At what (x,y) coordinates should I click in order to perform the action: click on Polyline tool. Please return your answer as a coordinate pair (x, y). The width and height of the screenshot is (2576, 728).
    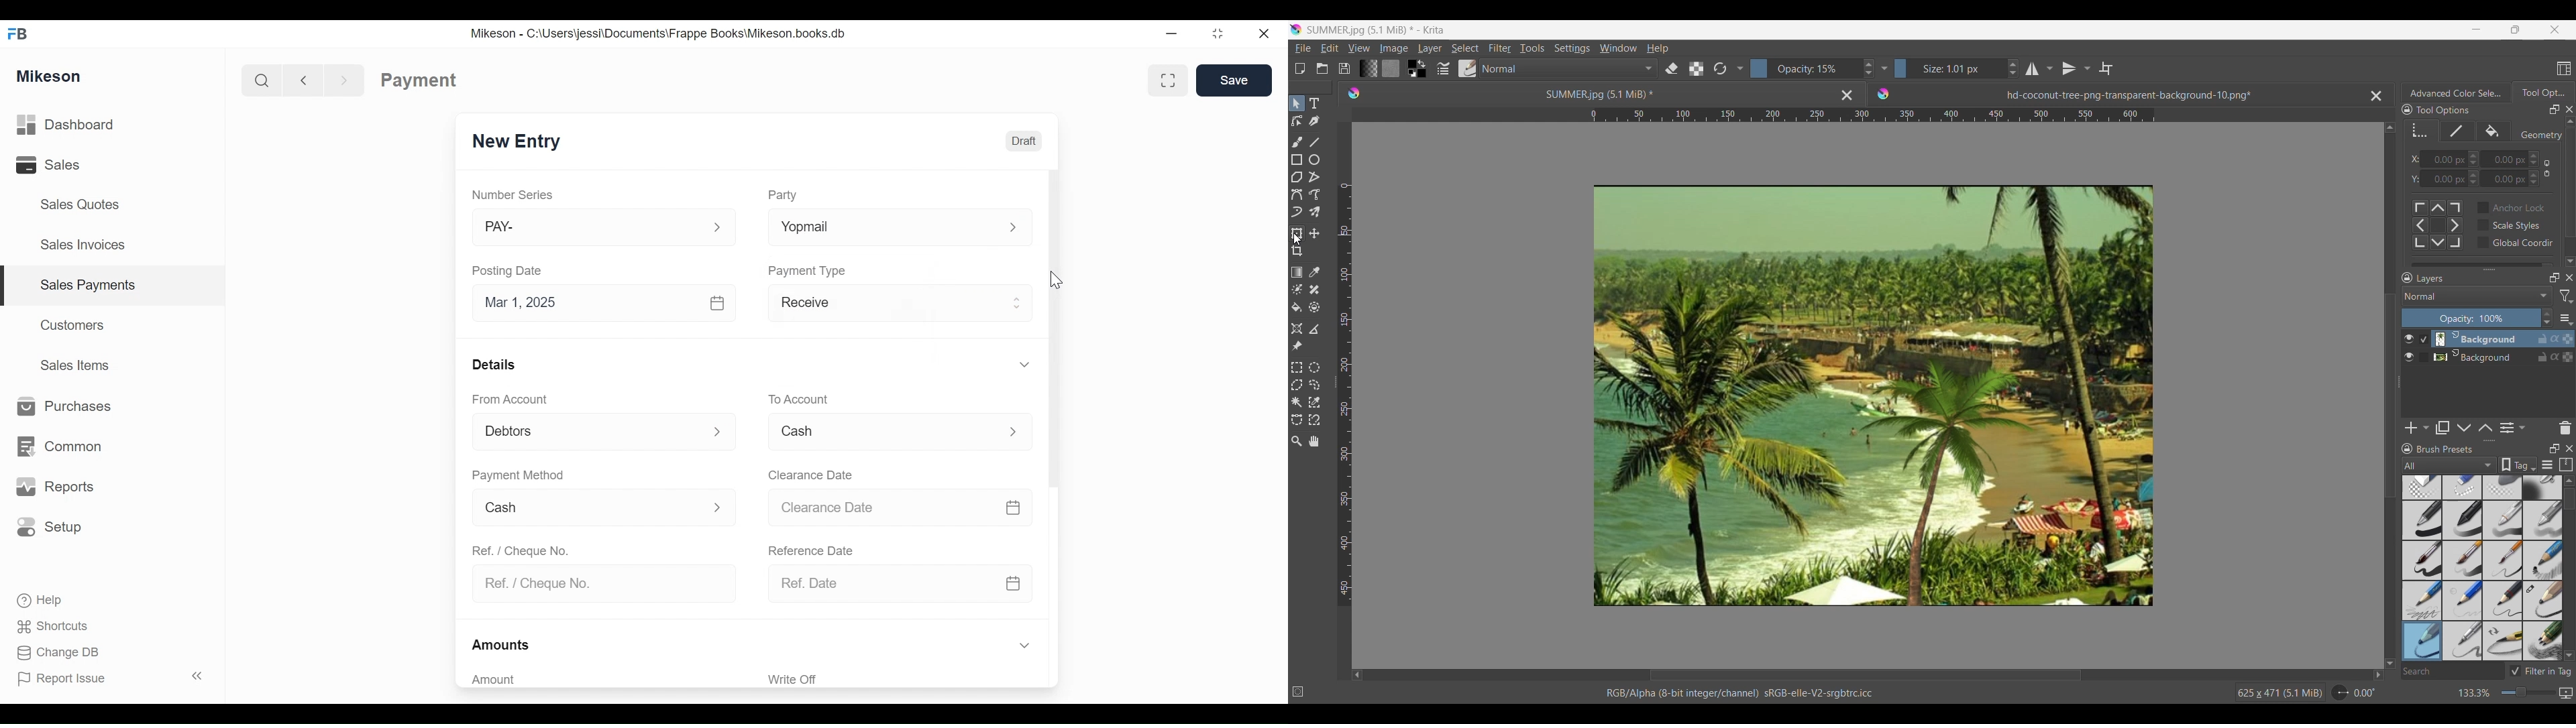
    Looking at the image, I should click on (1314, 176).